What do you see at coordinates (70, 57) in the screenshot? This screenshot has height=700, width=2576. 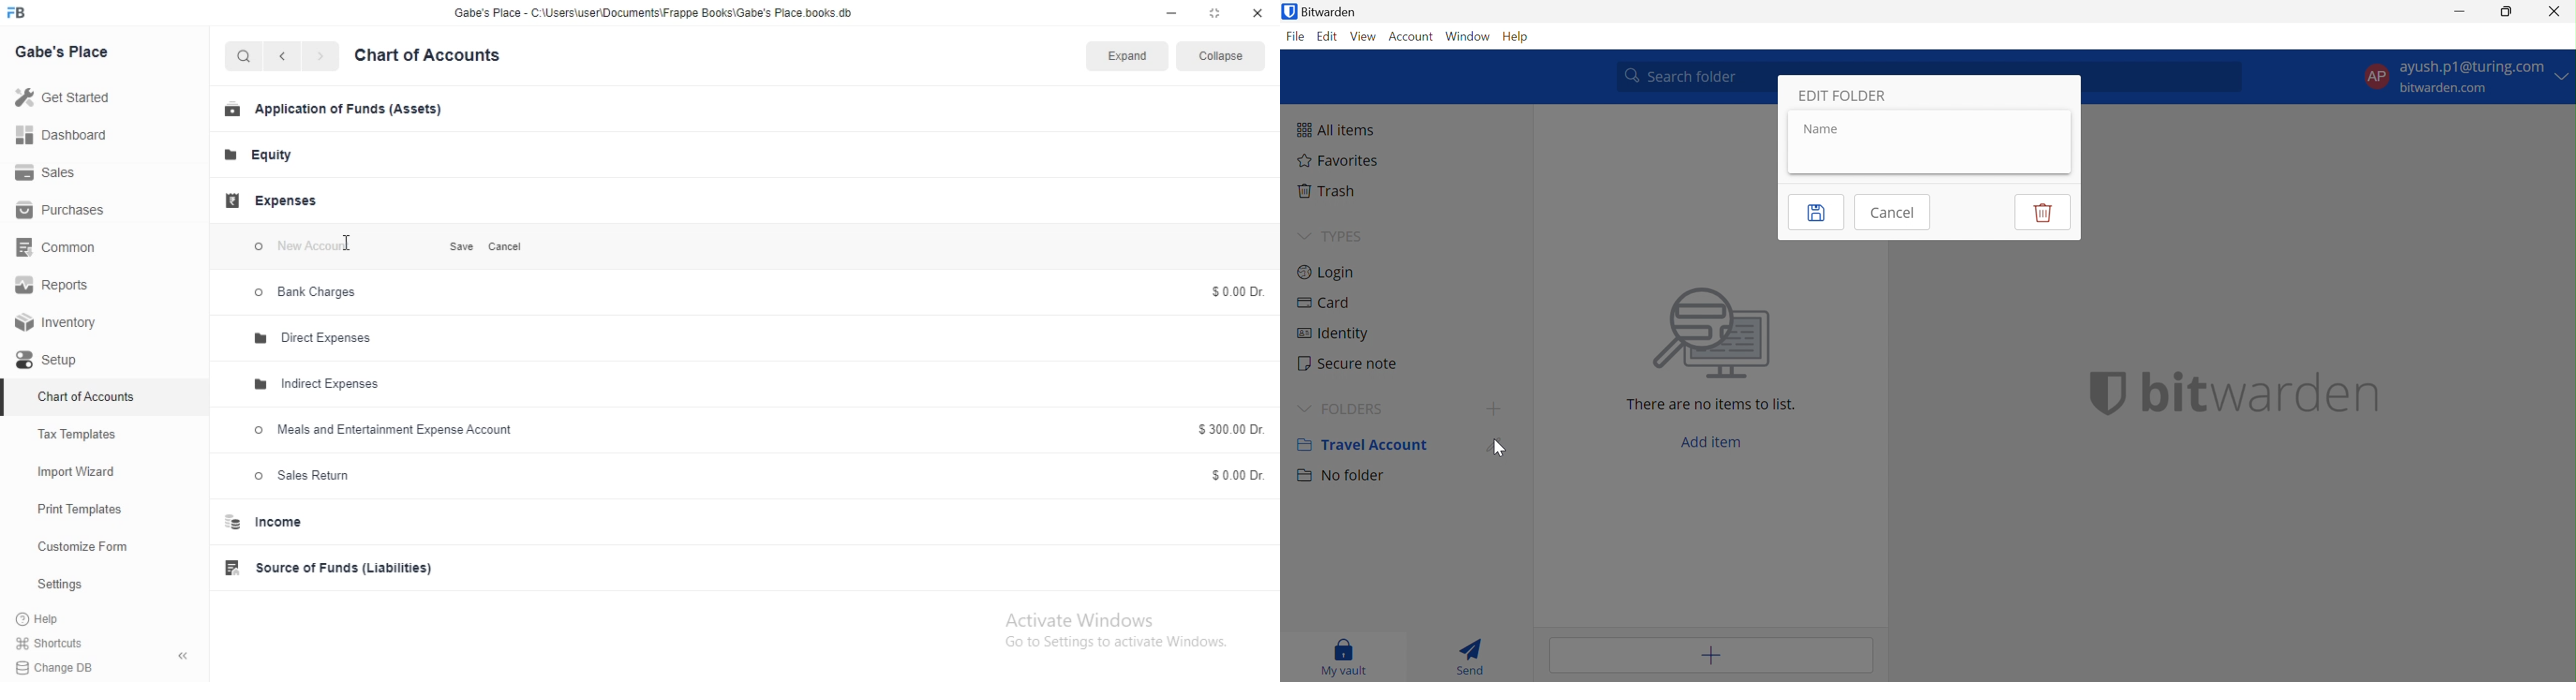 I see `Gabe's Place` at bounding box center [70, 57].